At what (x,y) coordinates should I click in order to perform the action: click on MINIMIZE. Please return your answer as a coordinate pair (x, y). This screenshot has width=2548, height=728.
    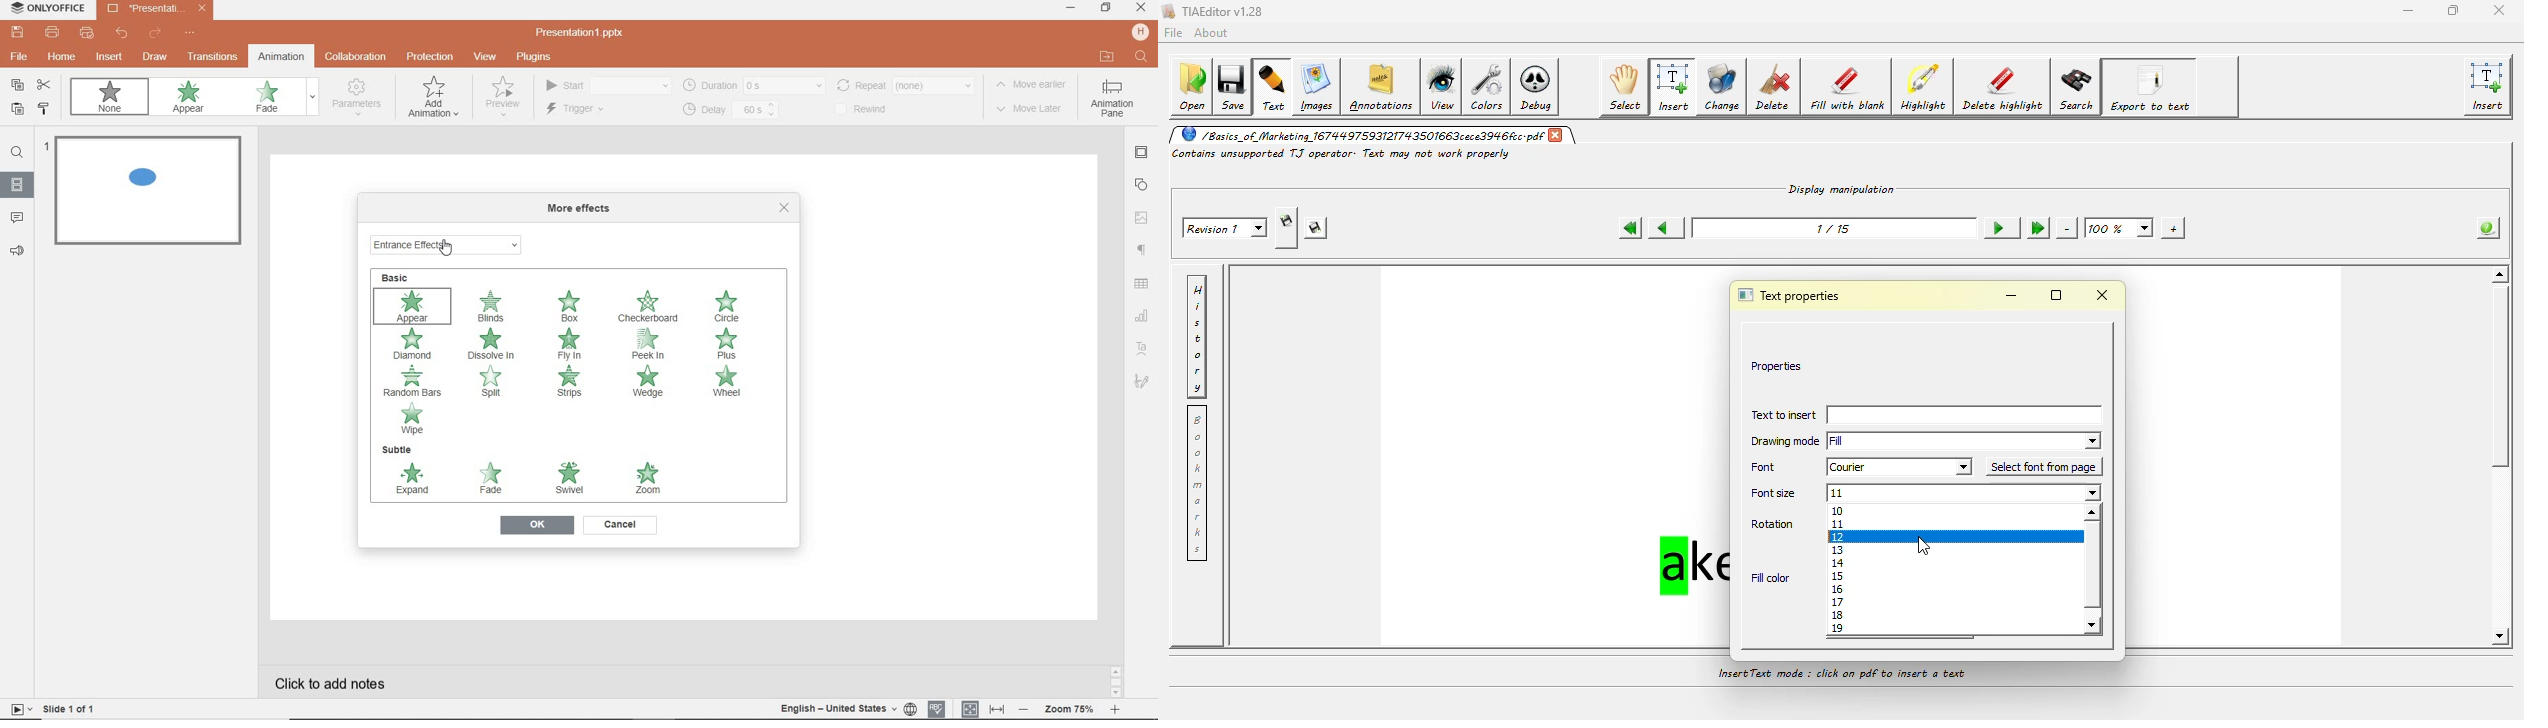
    Looking at the image, I should click on (1070, 8).